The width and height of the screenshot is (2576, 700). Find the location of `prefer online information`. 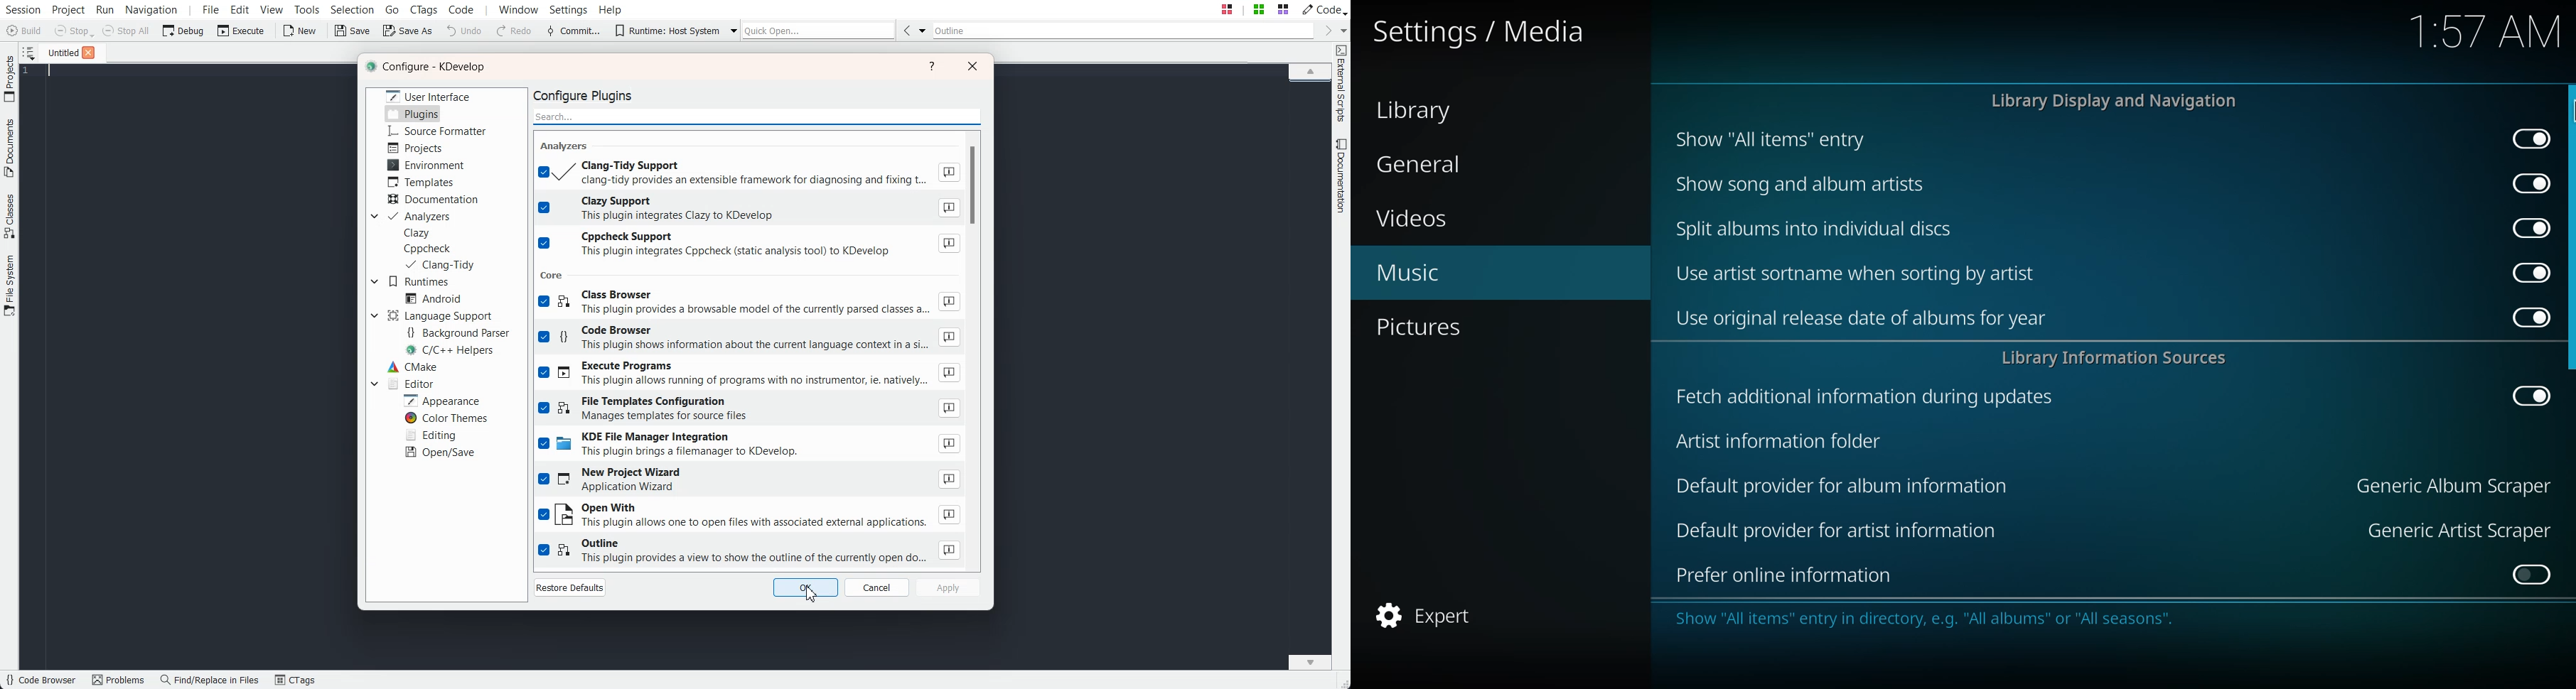

prefer online information is located at coordinates (1789, 575).